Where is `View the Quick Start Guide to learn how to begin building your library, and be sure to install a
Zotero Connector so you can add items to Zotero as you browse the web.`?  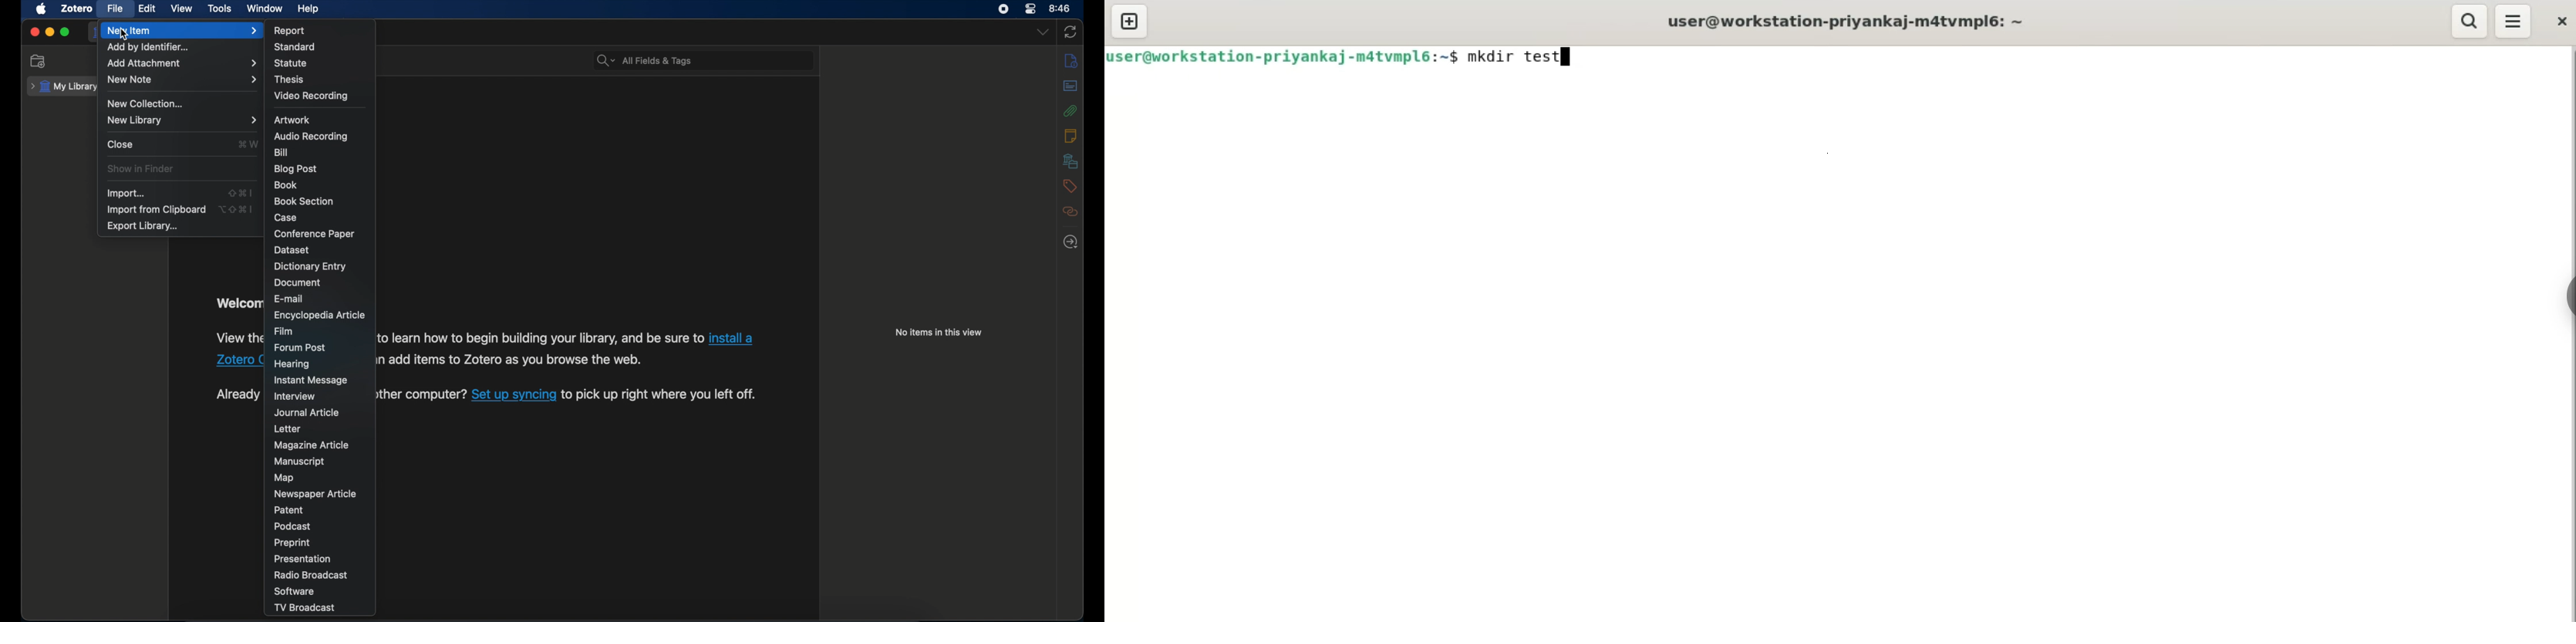 View the Quick Start Guide to learn how to begin building your library, and be sure to install a
Zotero Connector so you can add items to Zotero as you browse the web. is located at coordinates (513, 361).